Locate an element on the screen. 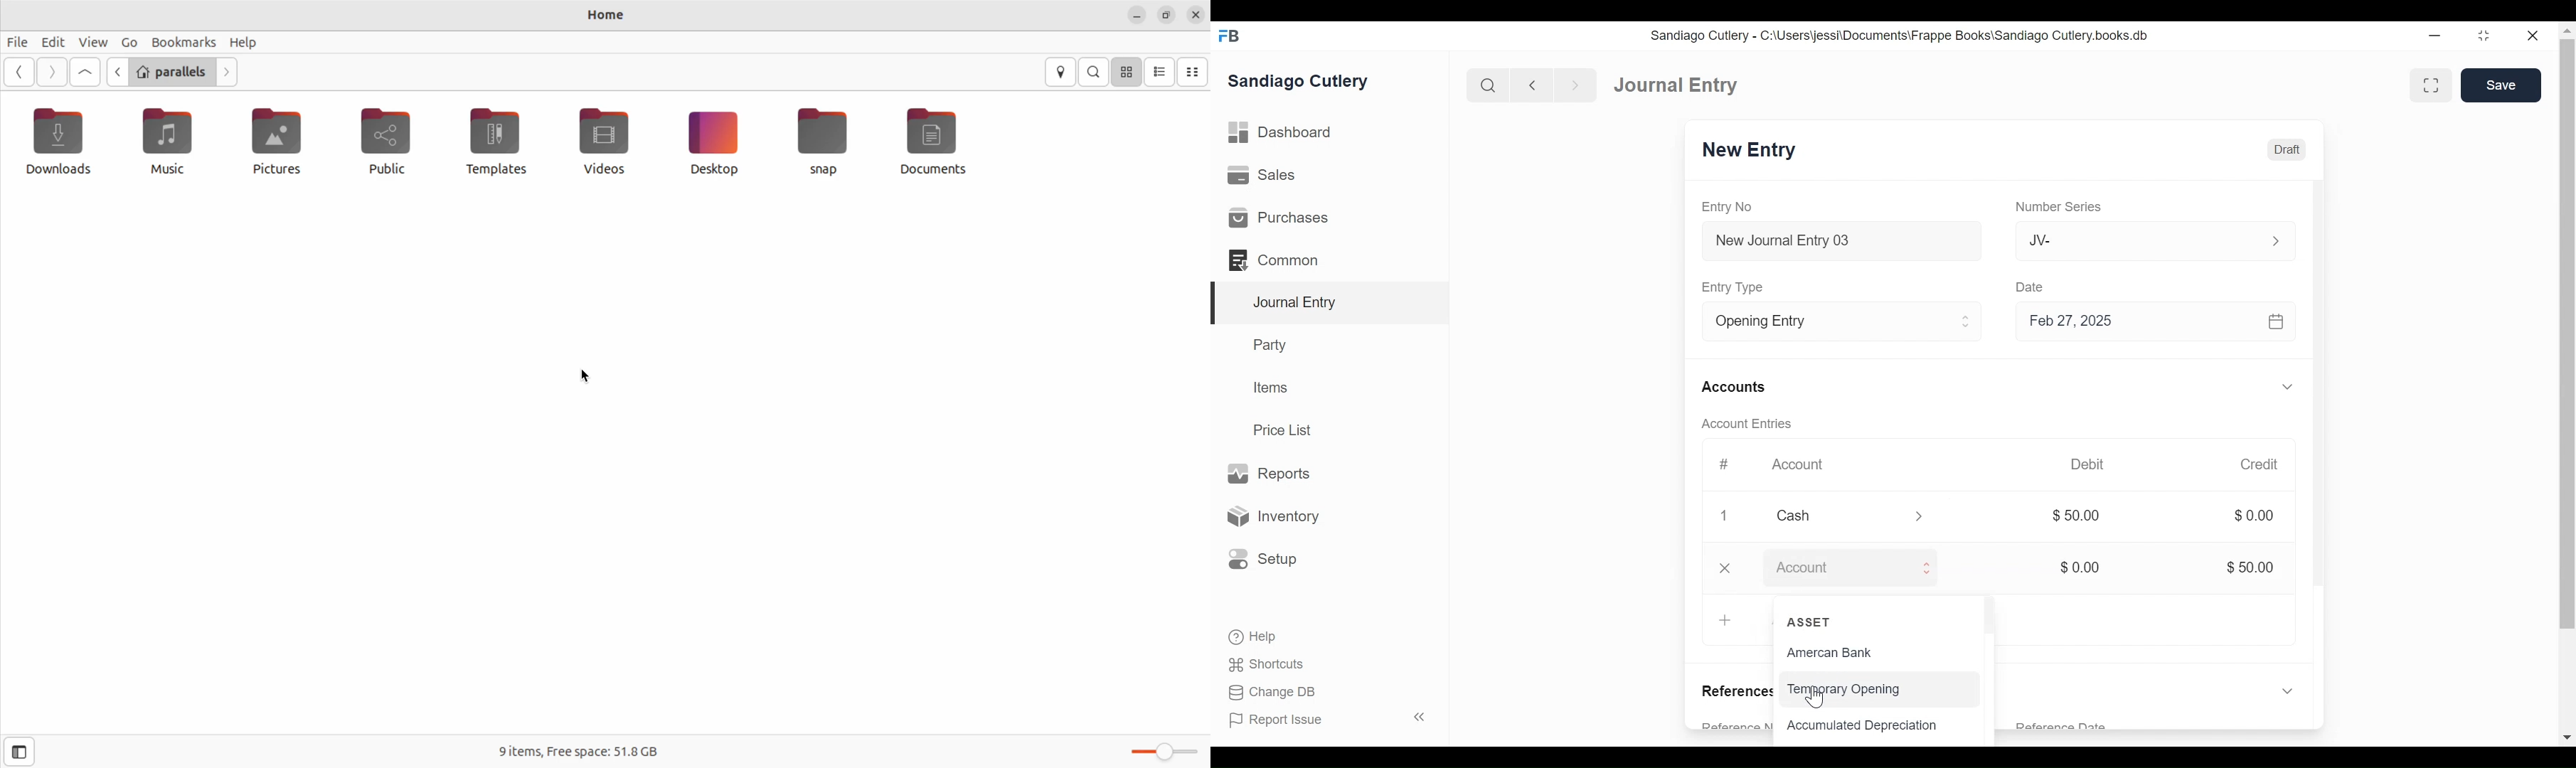 The width and height of the screenshot is (2576, 784). # is located at coordinates (1725, 463).